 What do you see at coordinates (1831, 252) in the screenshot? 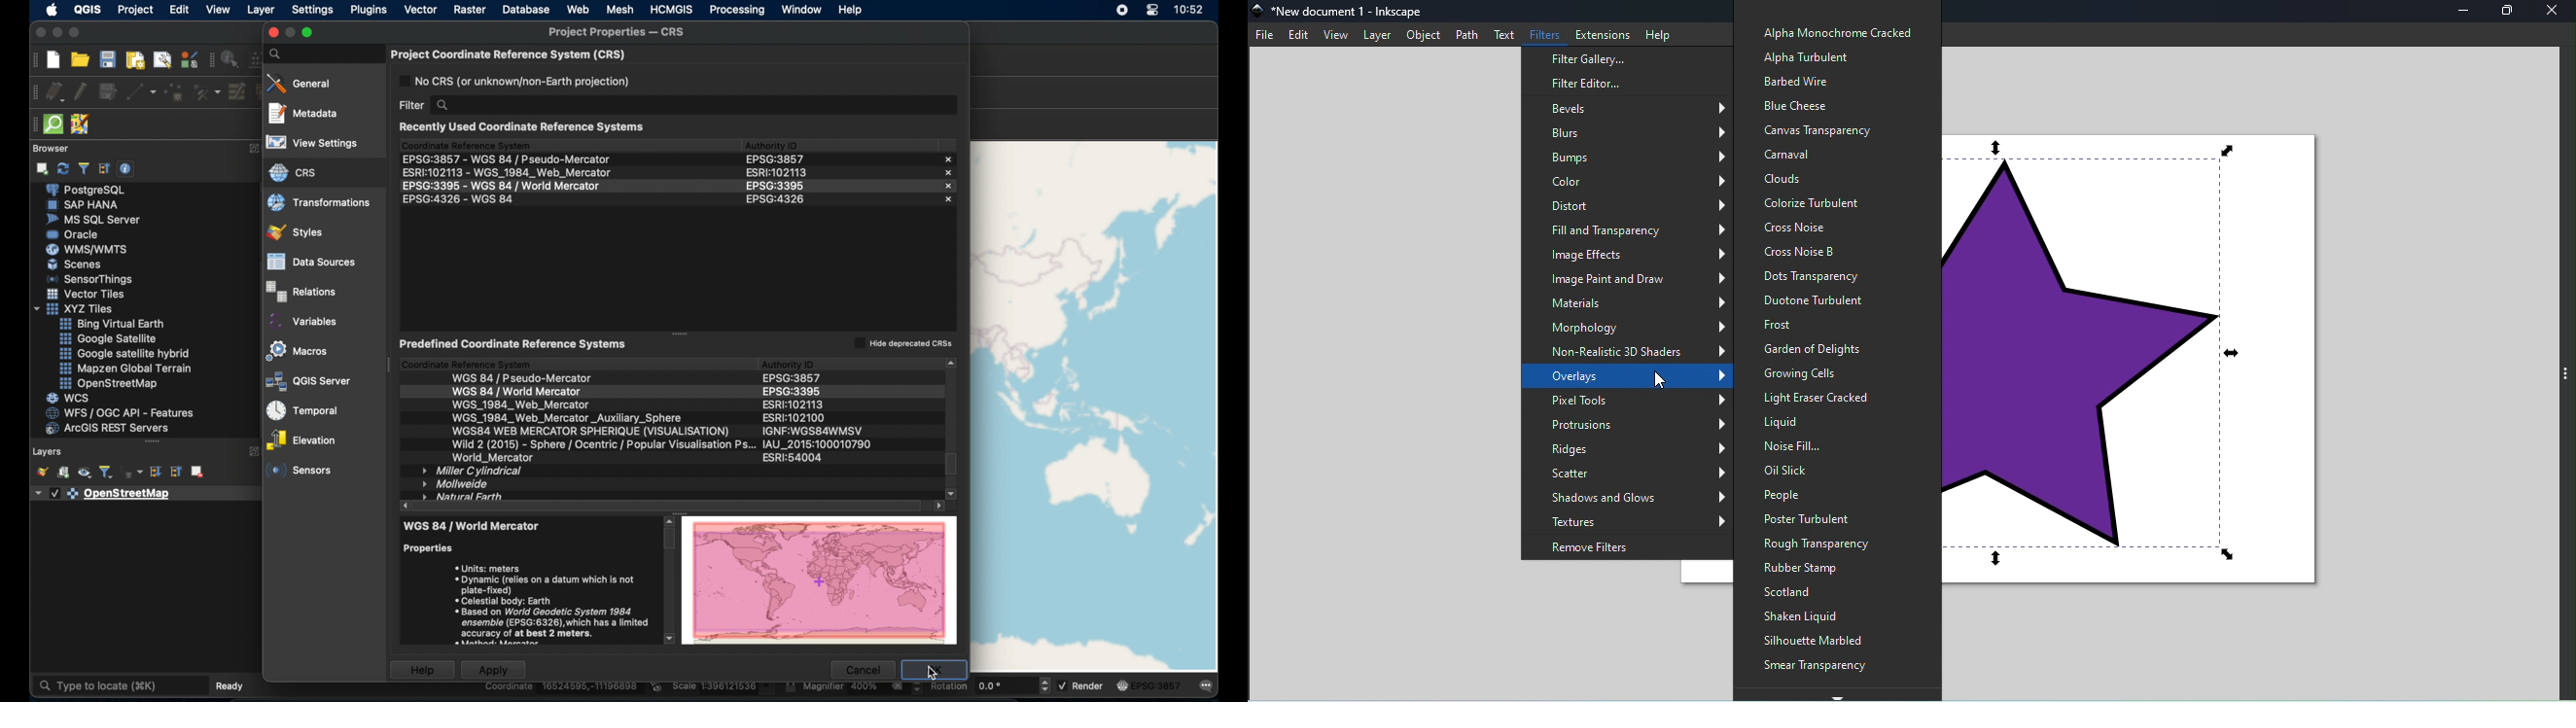
I see `Cross noise B` at bounding box center [1831, 252].